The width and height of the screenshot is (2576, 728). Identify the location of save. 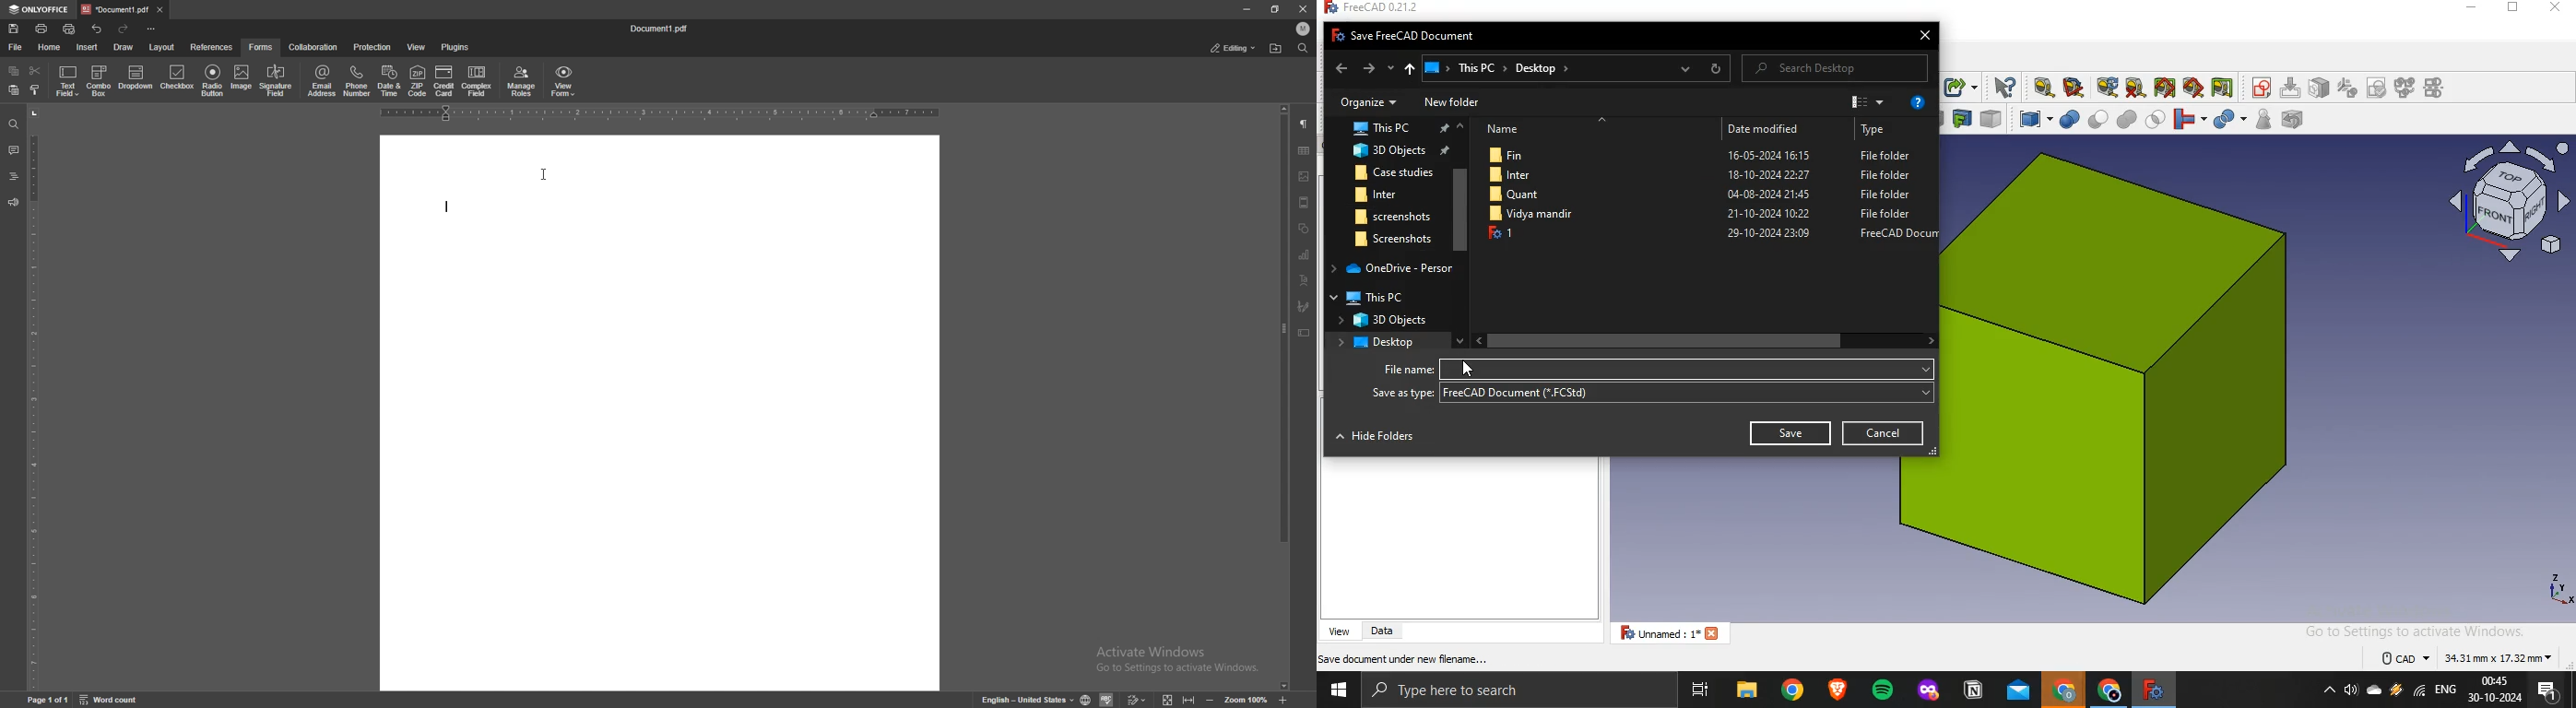
(14, 28).